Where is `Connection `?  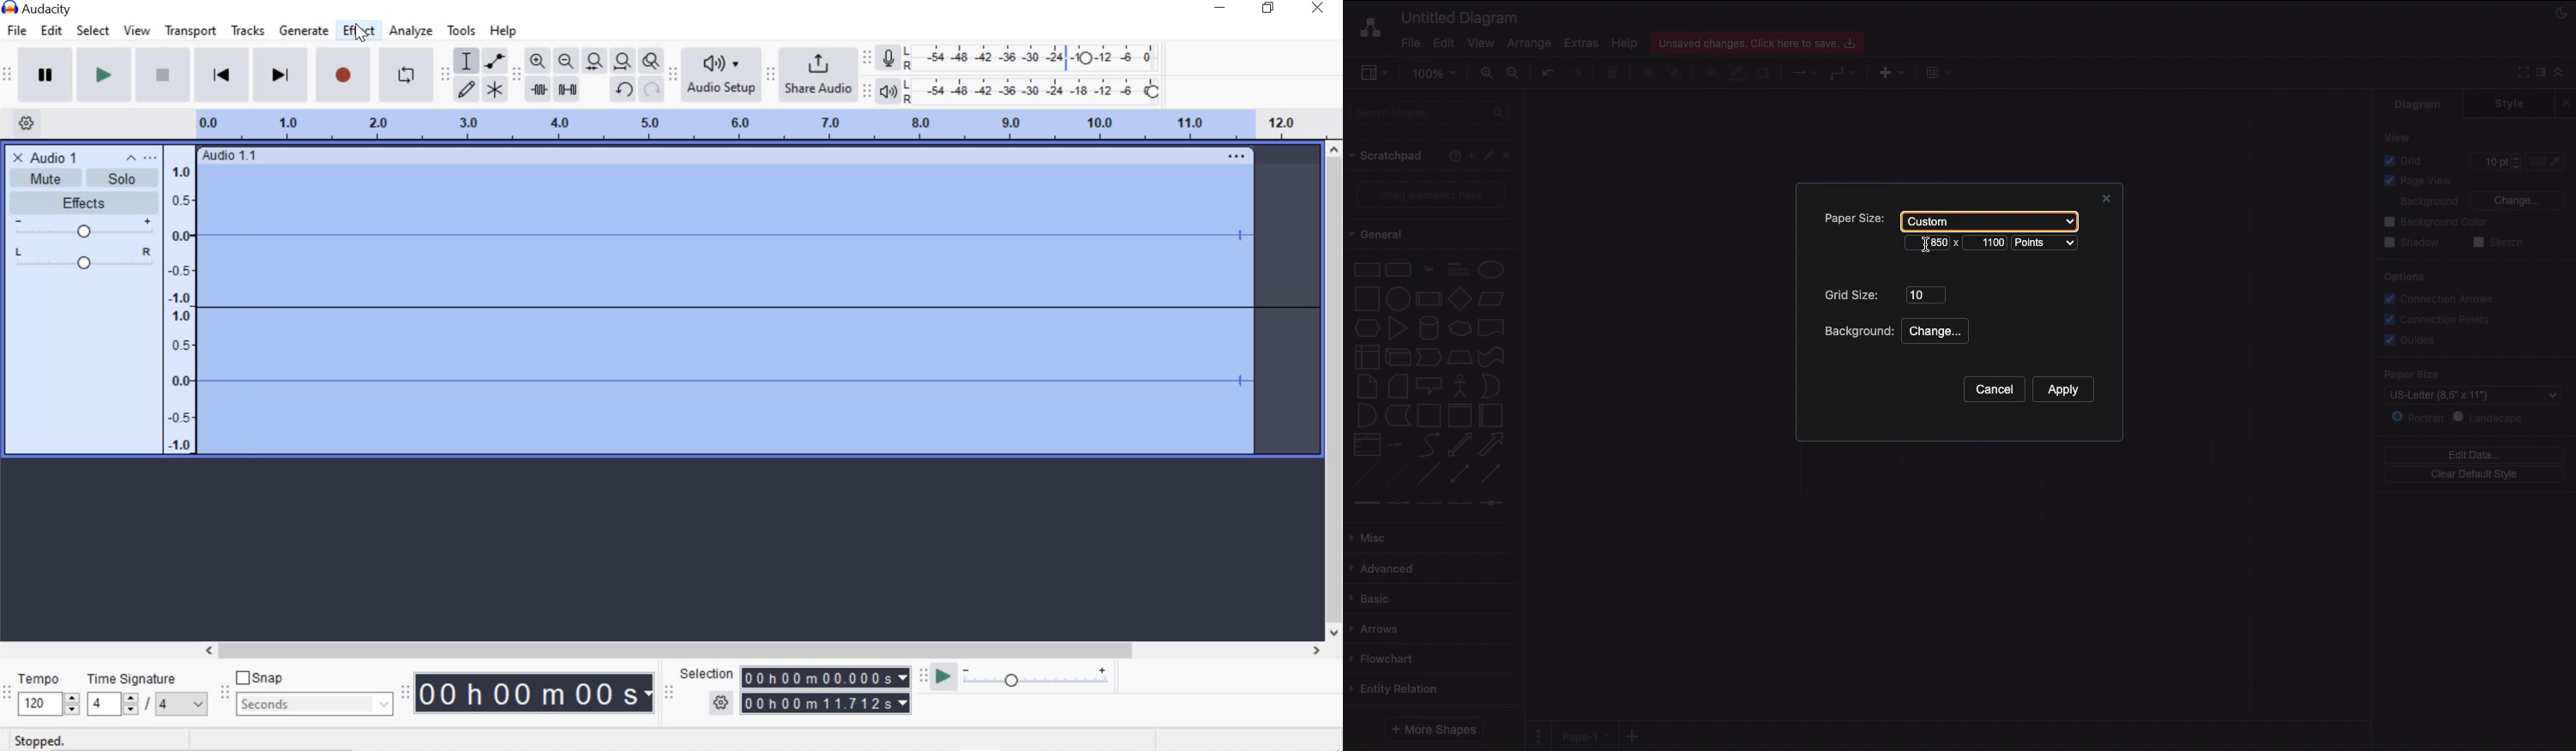 Connection  is located at coordinates (1805, 73).